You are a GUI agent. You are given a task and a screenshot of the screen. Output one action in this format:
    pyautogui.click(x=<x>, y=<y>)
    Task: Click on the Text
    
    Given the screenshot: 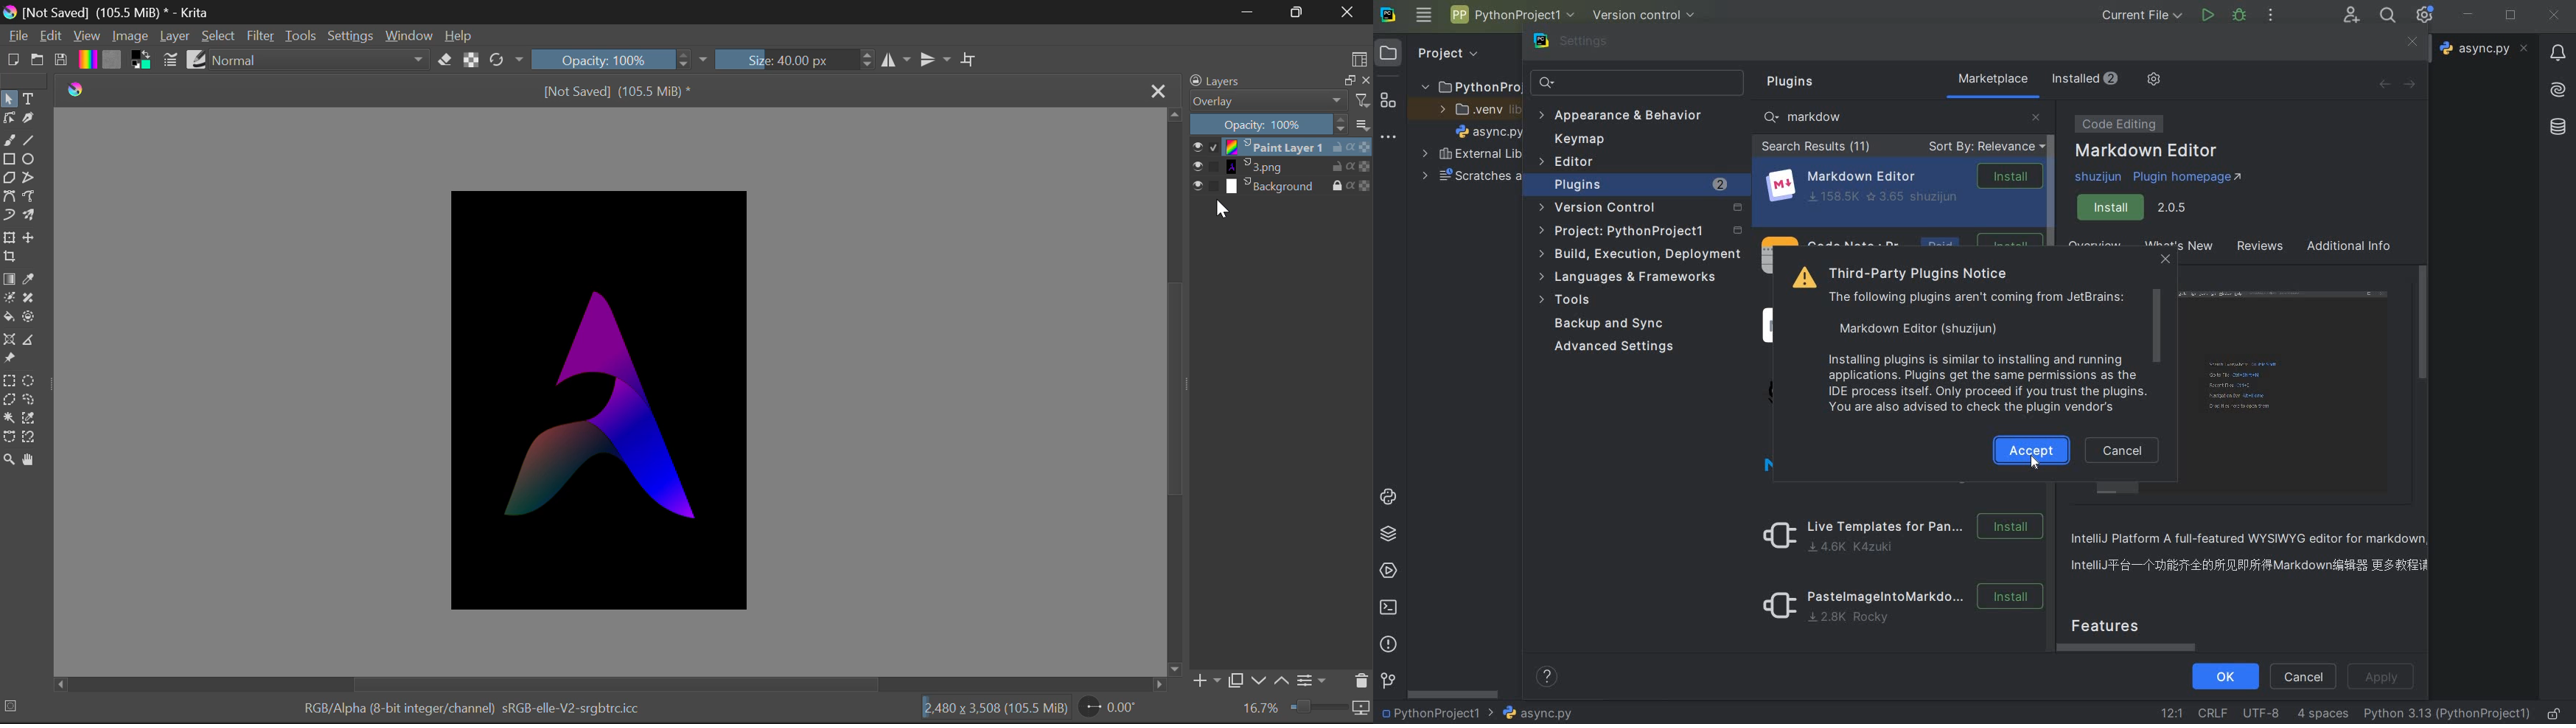 What is the action you would take?
    pyautogui.click(x=34, y=99)
    